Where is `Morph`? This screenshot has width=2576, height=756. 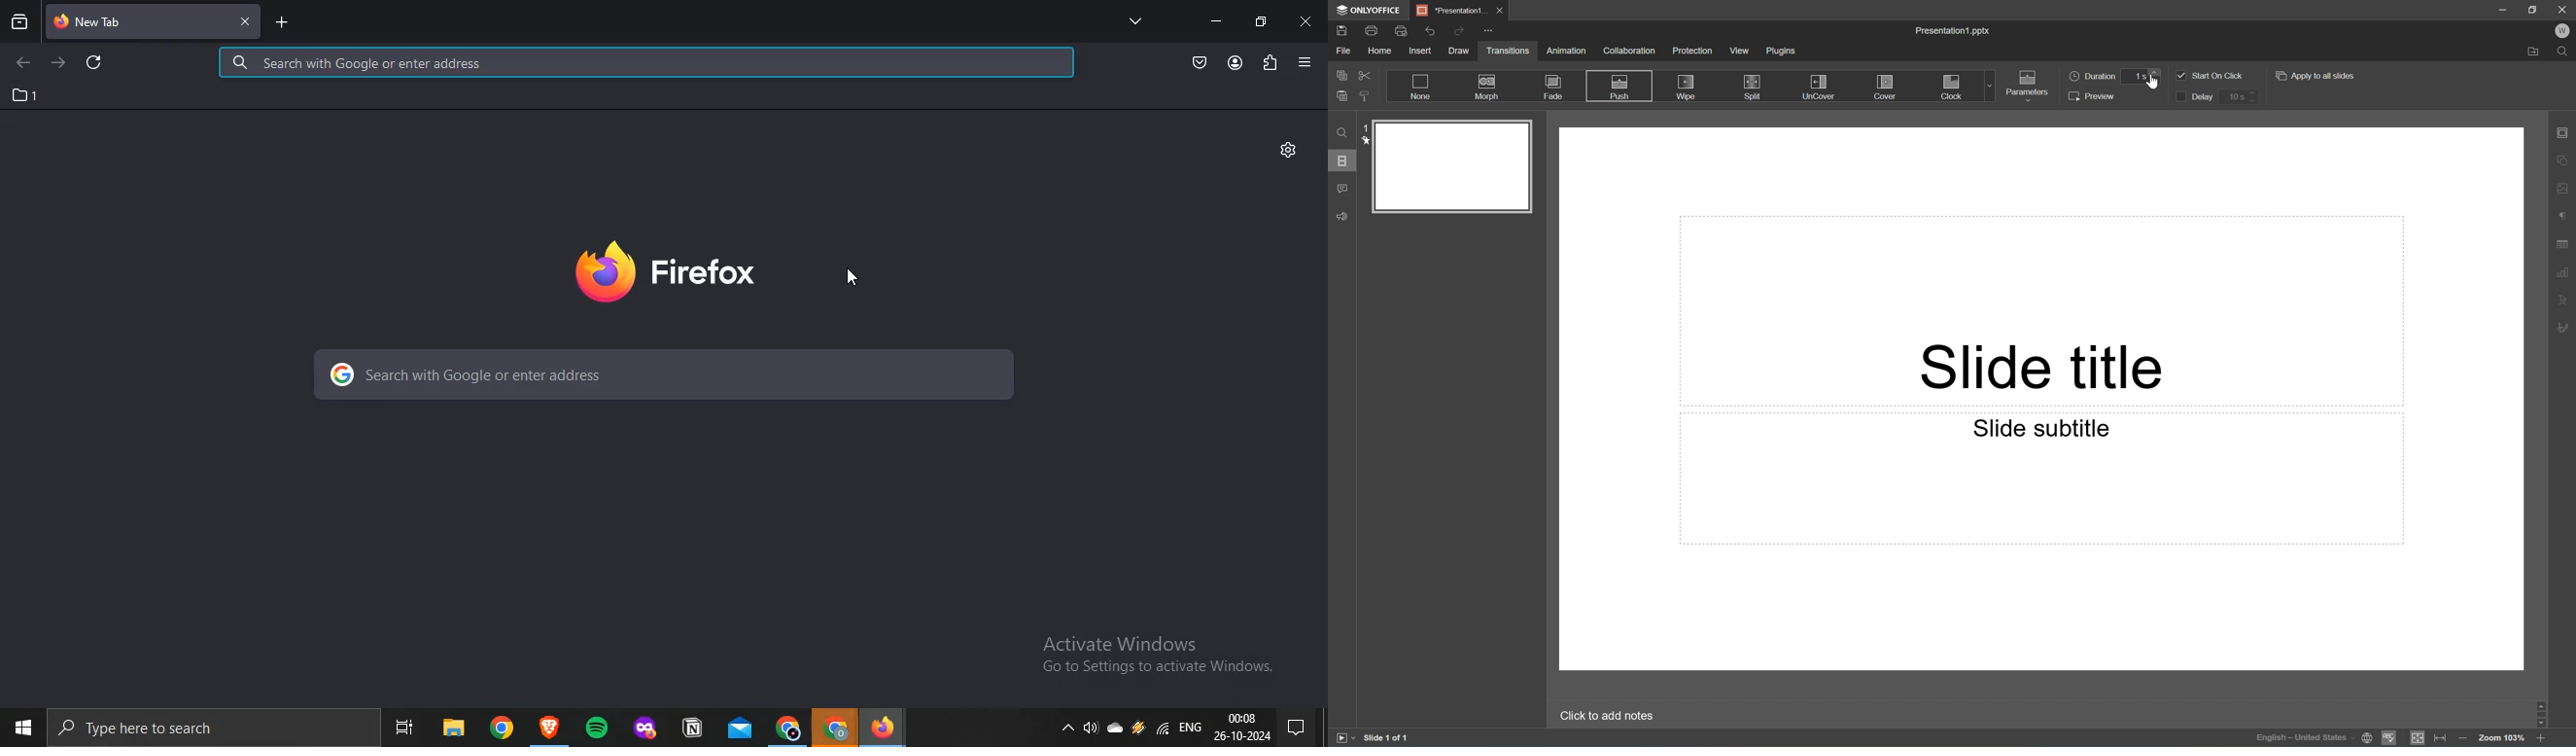
Morph is located at coordinates (1486, 87).